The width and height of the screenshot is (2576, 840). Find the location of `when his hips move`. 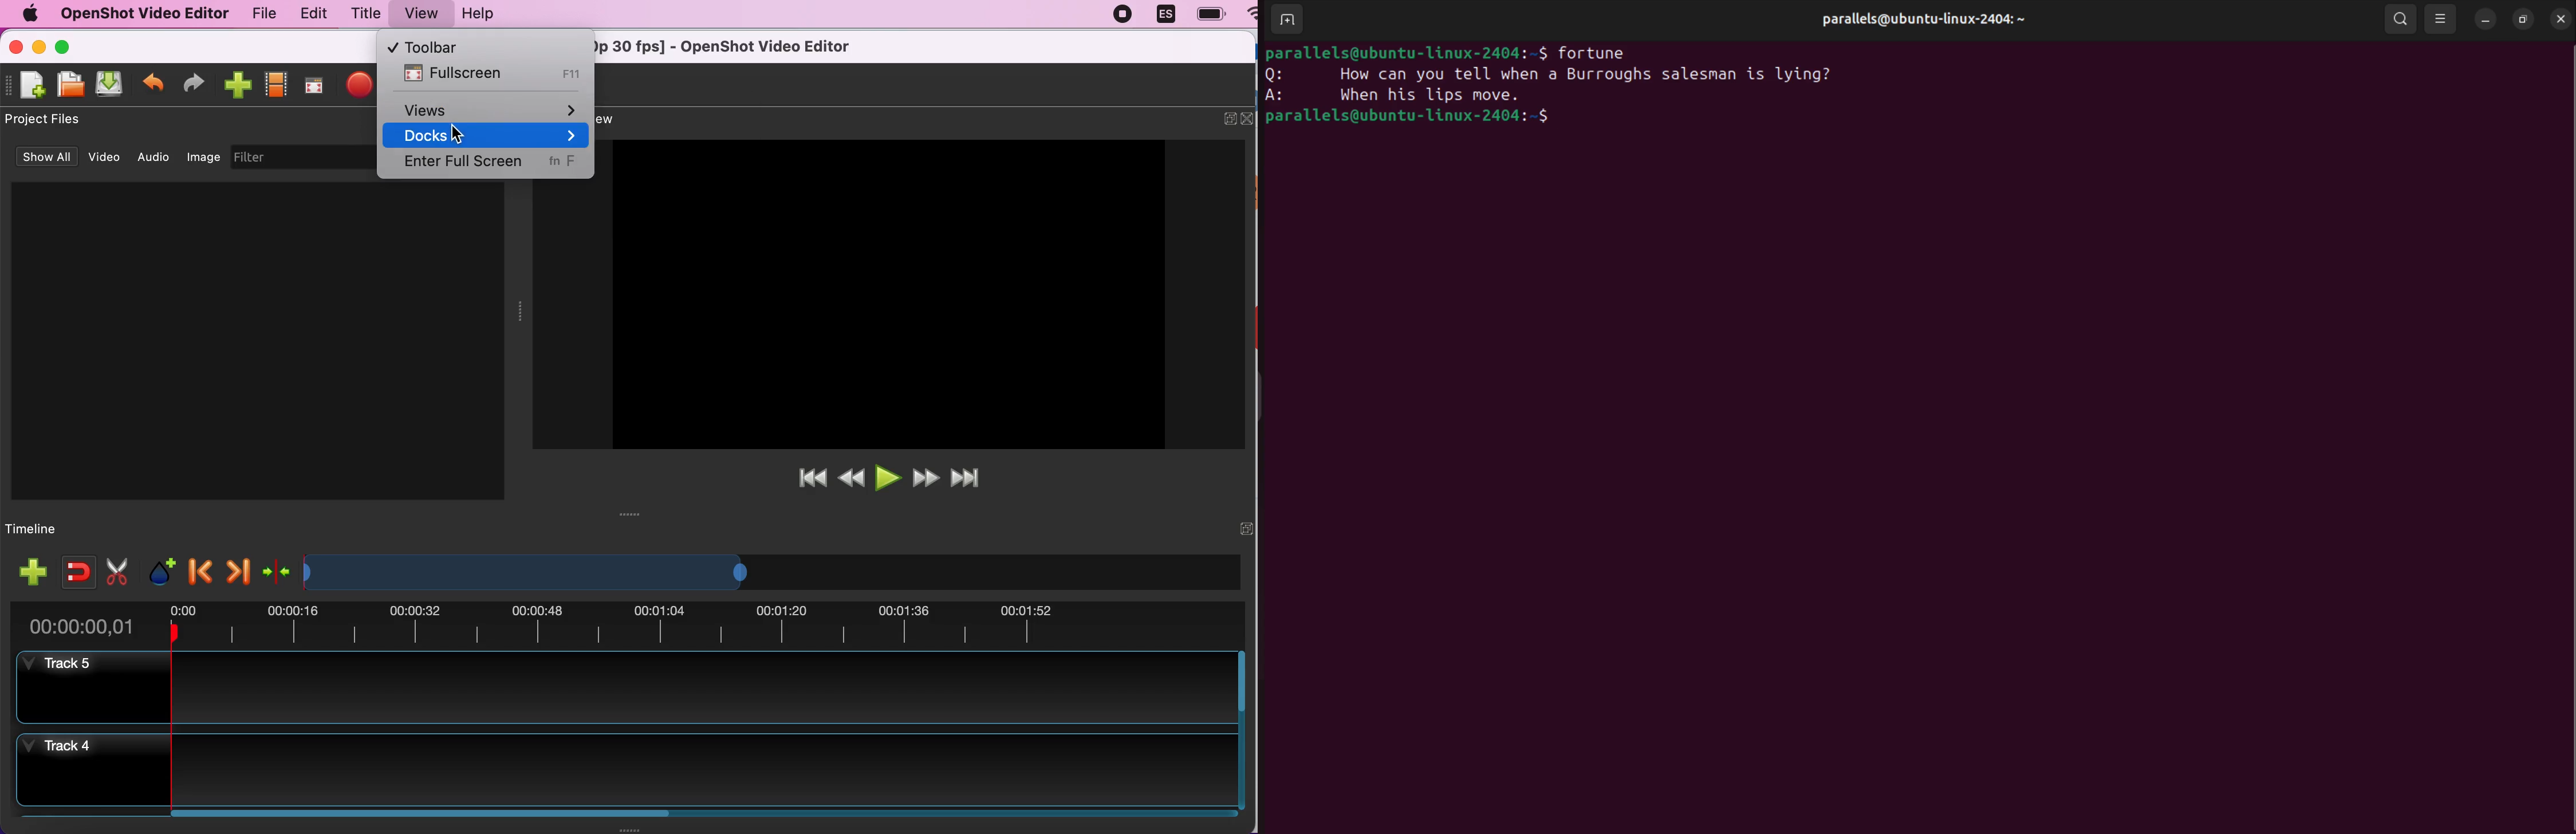

when his hips move is located at coordinates (1435, 97).